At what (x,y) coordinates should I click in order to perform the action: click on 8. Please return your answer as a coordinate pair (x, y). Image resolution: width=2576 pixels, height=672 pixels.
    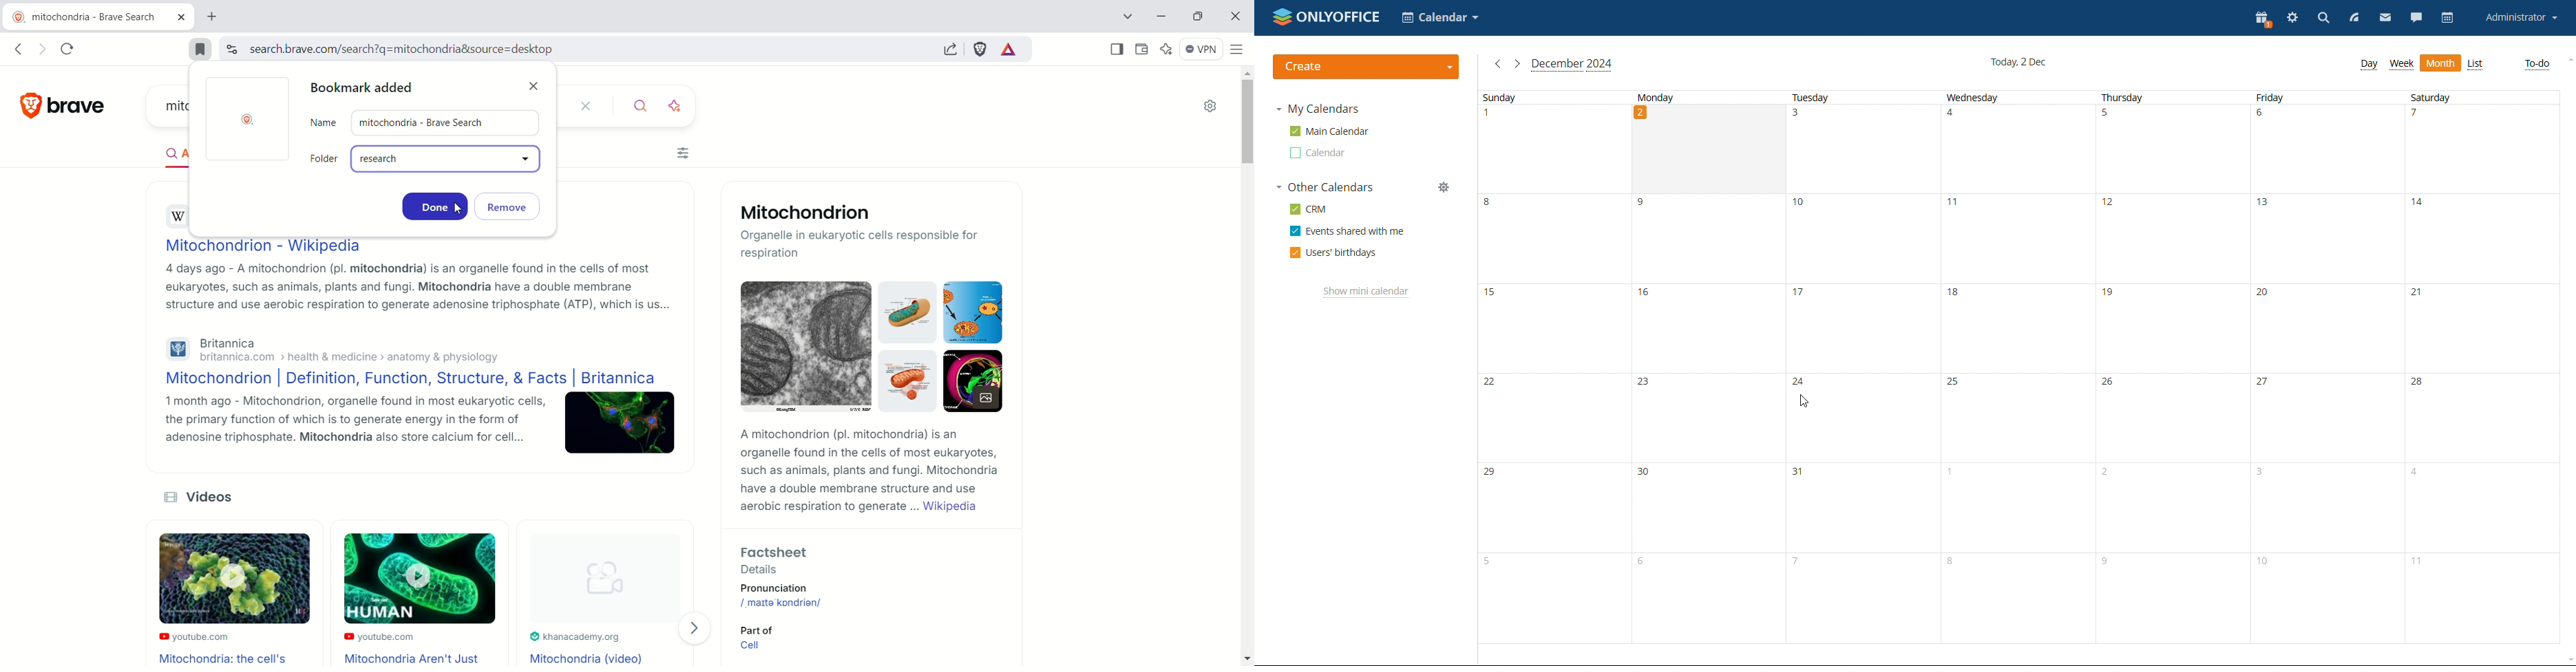
    Looking at the image, I should click on (1951, 562).